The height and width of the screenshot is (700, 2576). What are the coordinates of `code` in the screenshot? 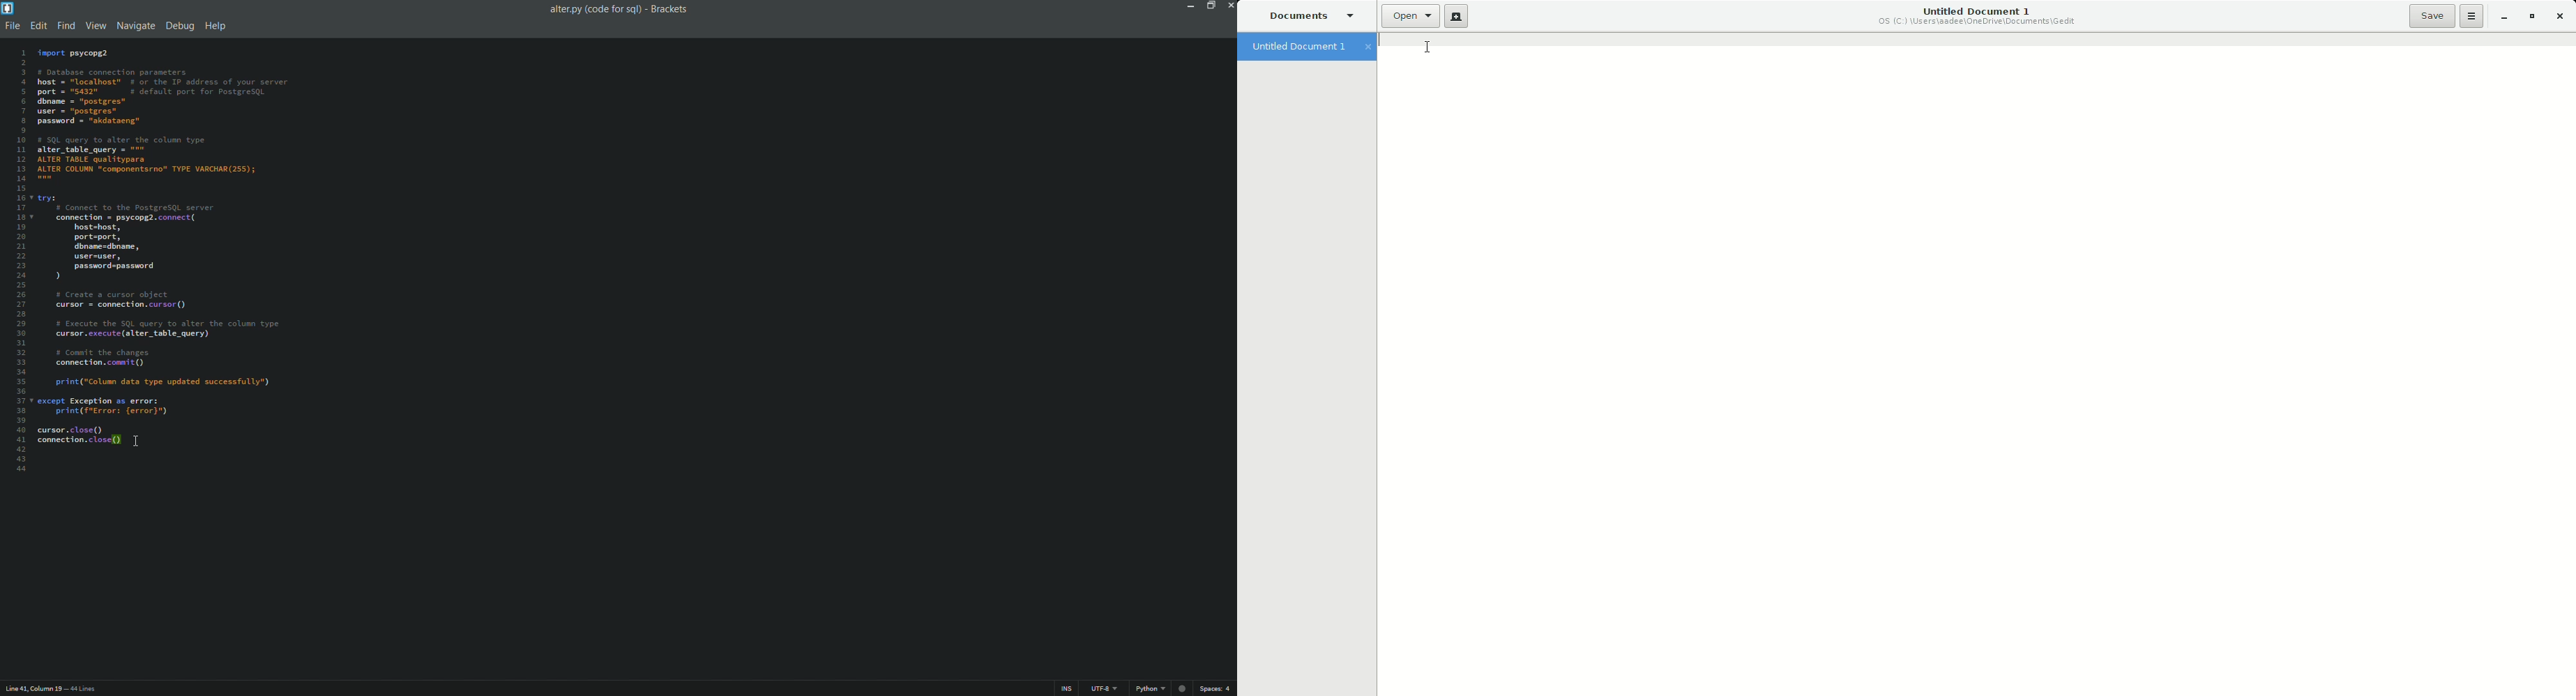 It's located at (163, 249).